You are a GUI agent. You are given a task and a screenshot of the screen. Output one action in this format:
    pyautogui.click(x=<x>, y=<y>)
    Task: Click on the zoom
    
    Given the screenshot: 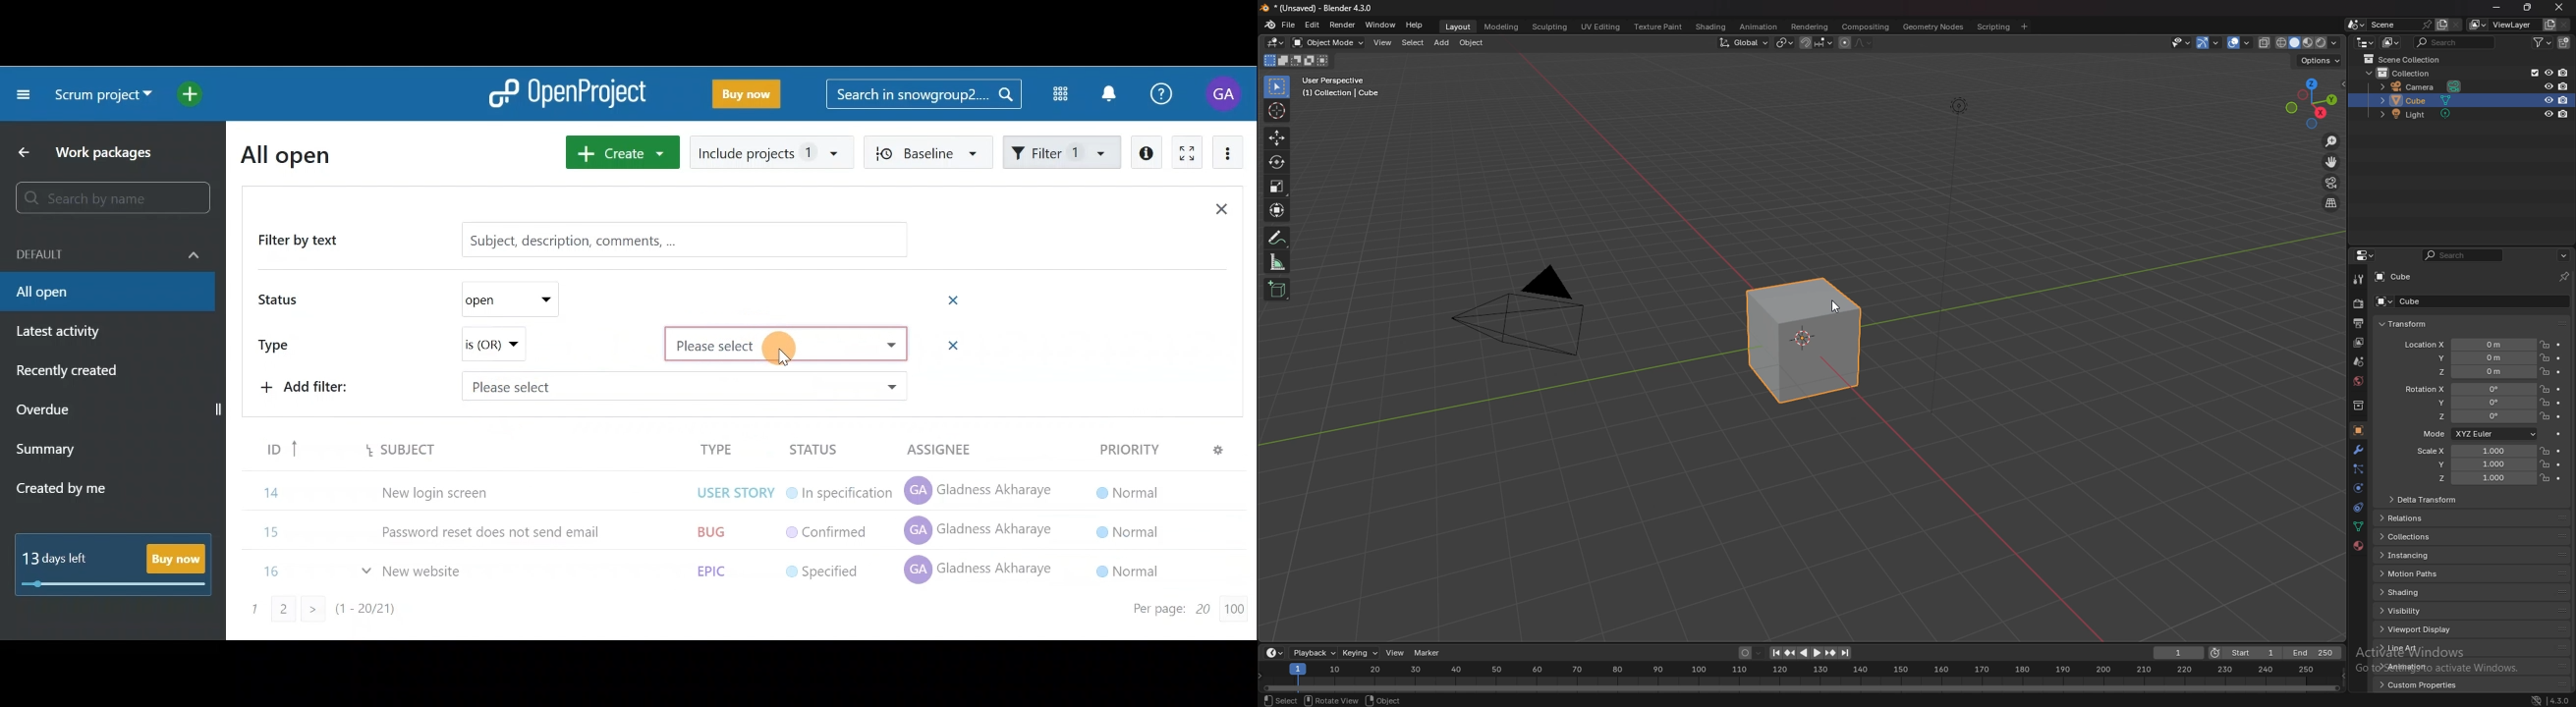 What is the action you would take?
    pyautogui.click(x=2332, y=142)
    